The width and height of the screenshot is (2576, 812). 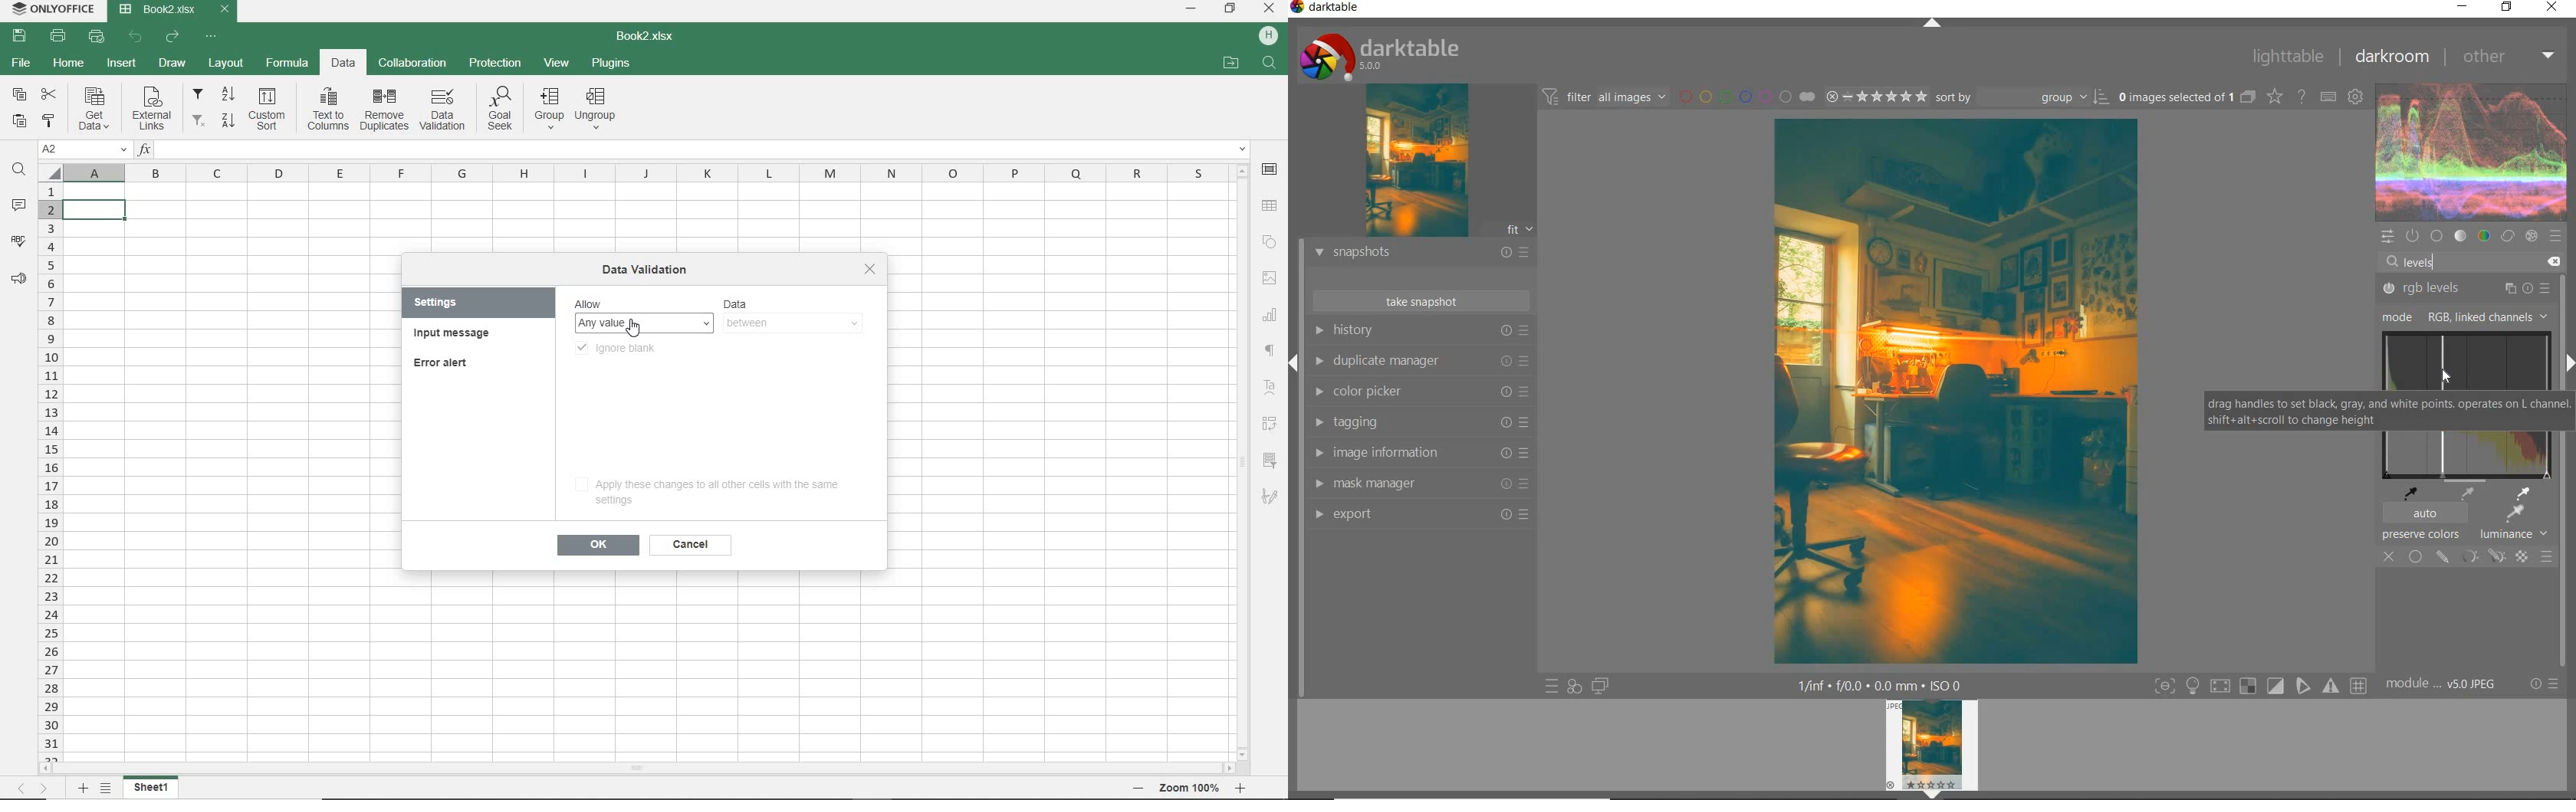 What do you see at coordinates (2356, 97) in the screenshot?
I see `show global preferences` at bounding box center [2356, 97].